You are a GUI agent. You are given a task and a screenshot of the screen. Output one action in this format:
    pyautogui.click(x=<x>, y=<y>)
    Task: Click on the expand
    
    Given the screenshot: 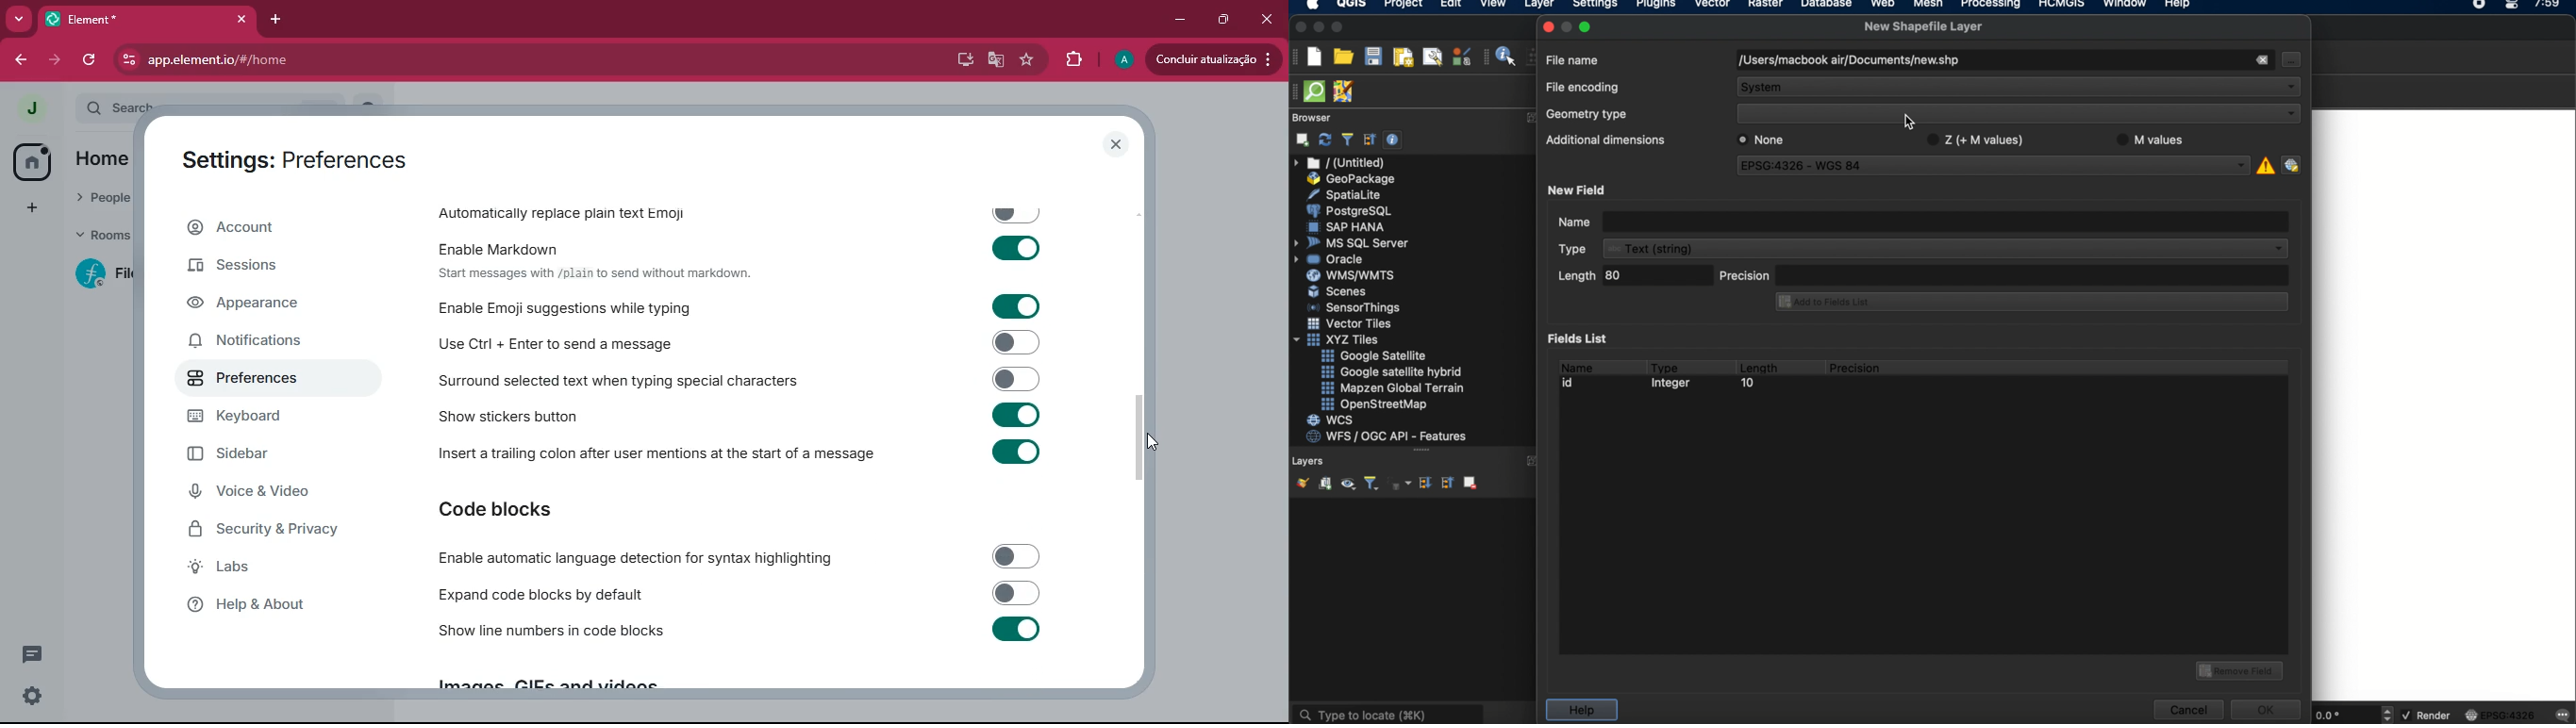 What is the action you would take?
    pyautogui.click(x=1529, y=117)
    